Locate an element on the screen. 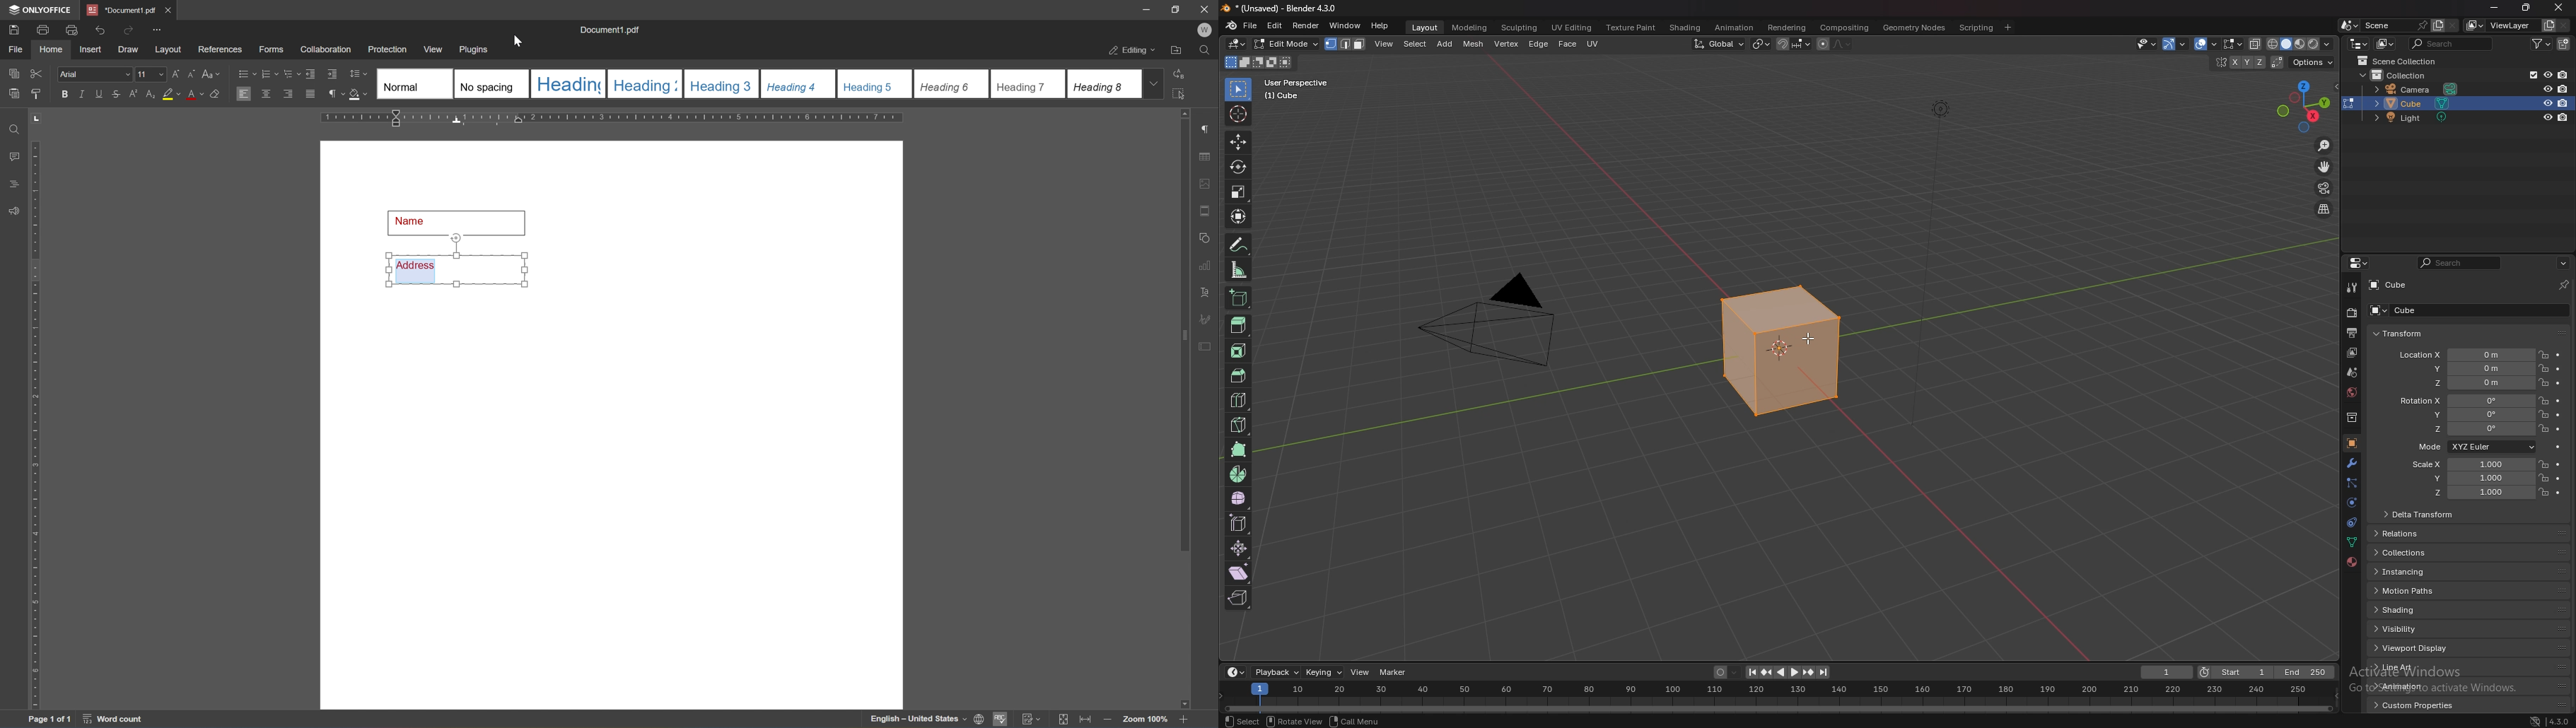 This screenshot has height=728, width=2576. toggle xray is located at coordinates (2254, 45).